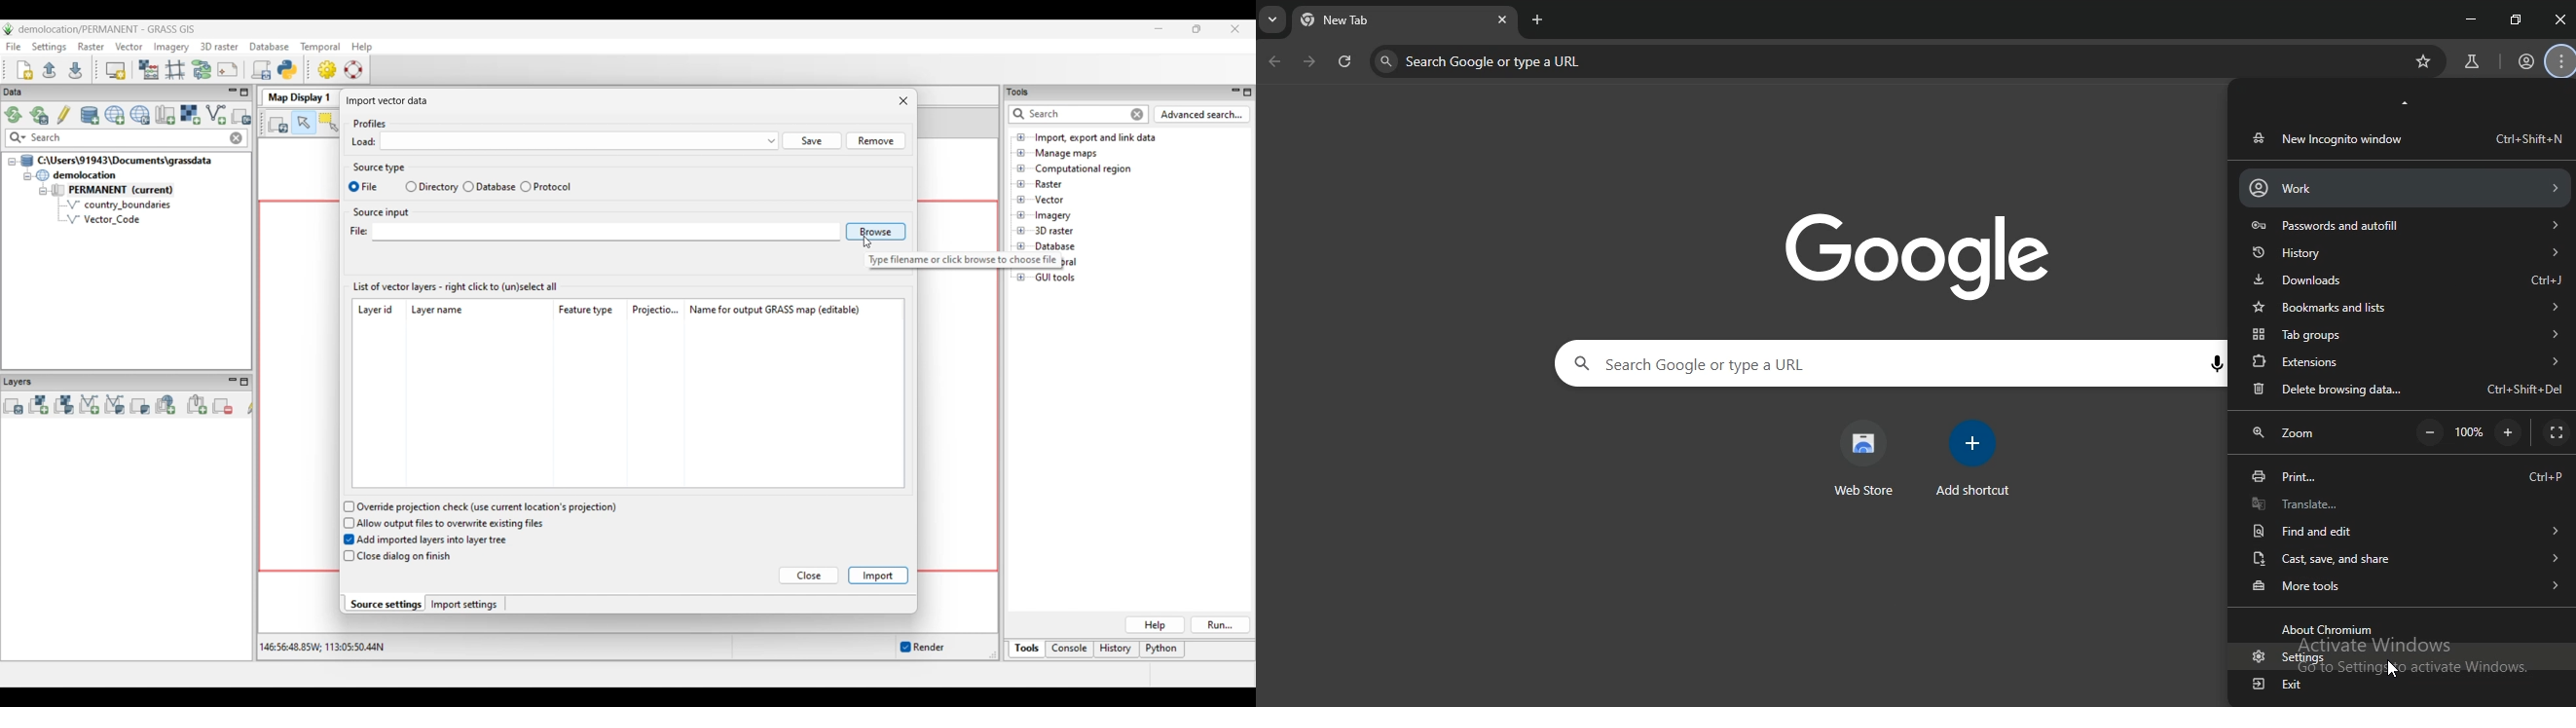 Image resolution: width=2576 pixels, height=728 pixels. I want to click on Add multiple vector or raster map layers, so click(13, 406).